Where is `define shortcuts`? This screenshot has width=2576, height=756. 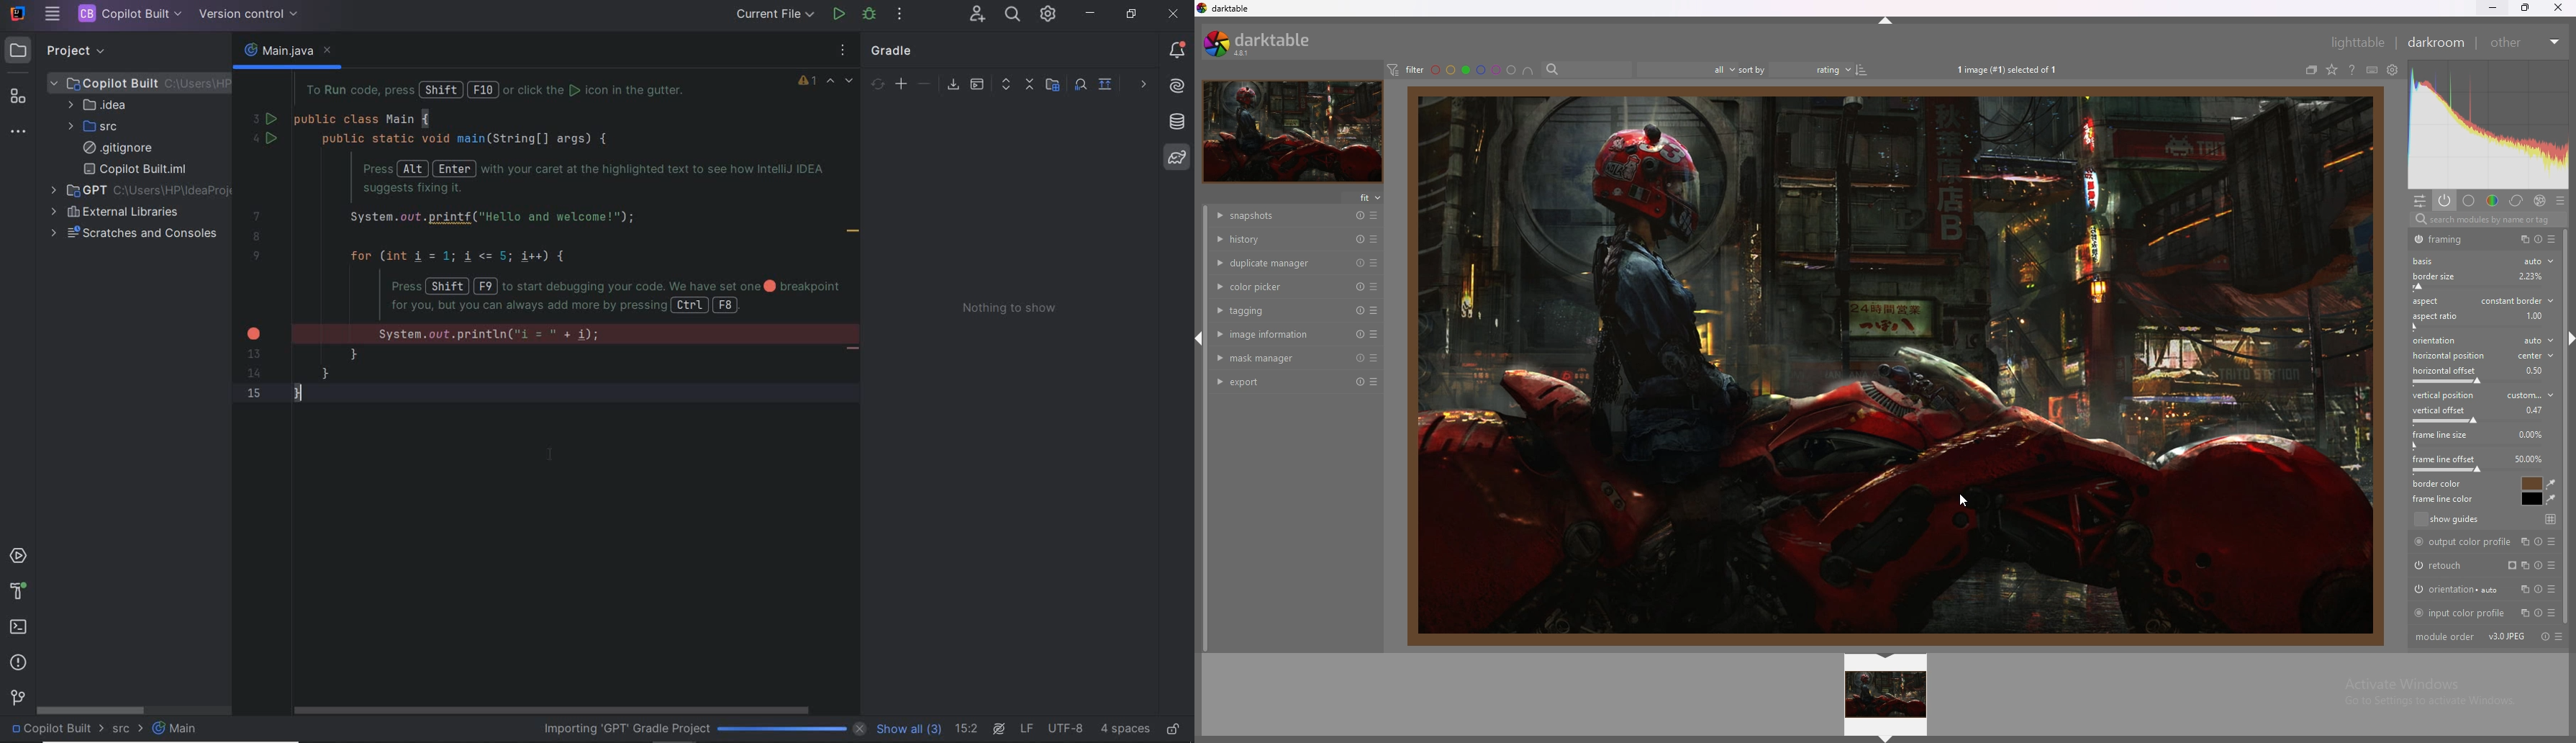
define shortcuts is located at coordinates (2372, 70).